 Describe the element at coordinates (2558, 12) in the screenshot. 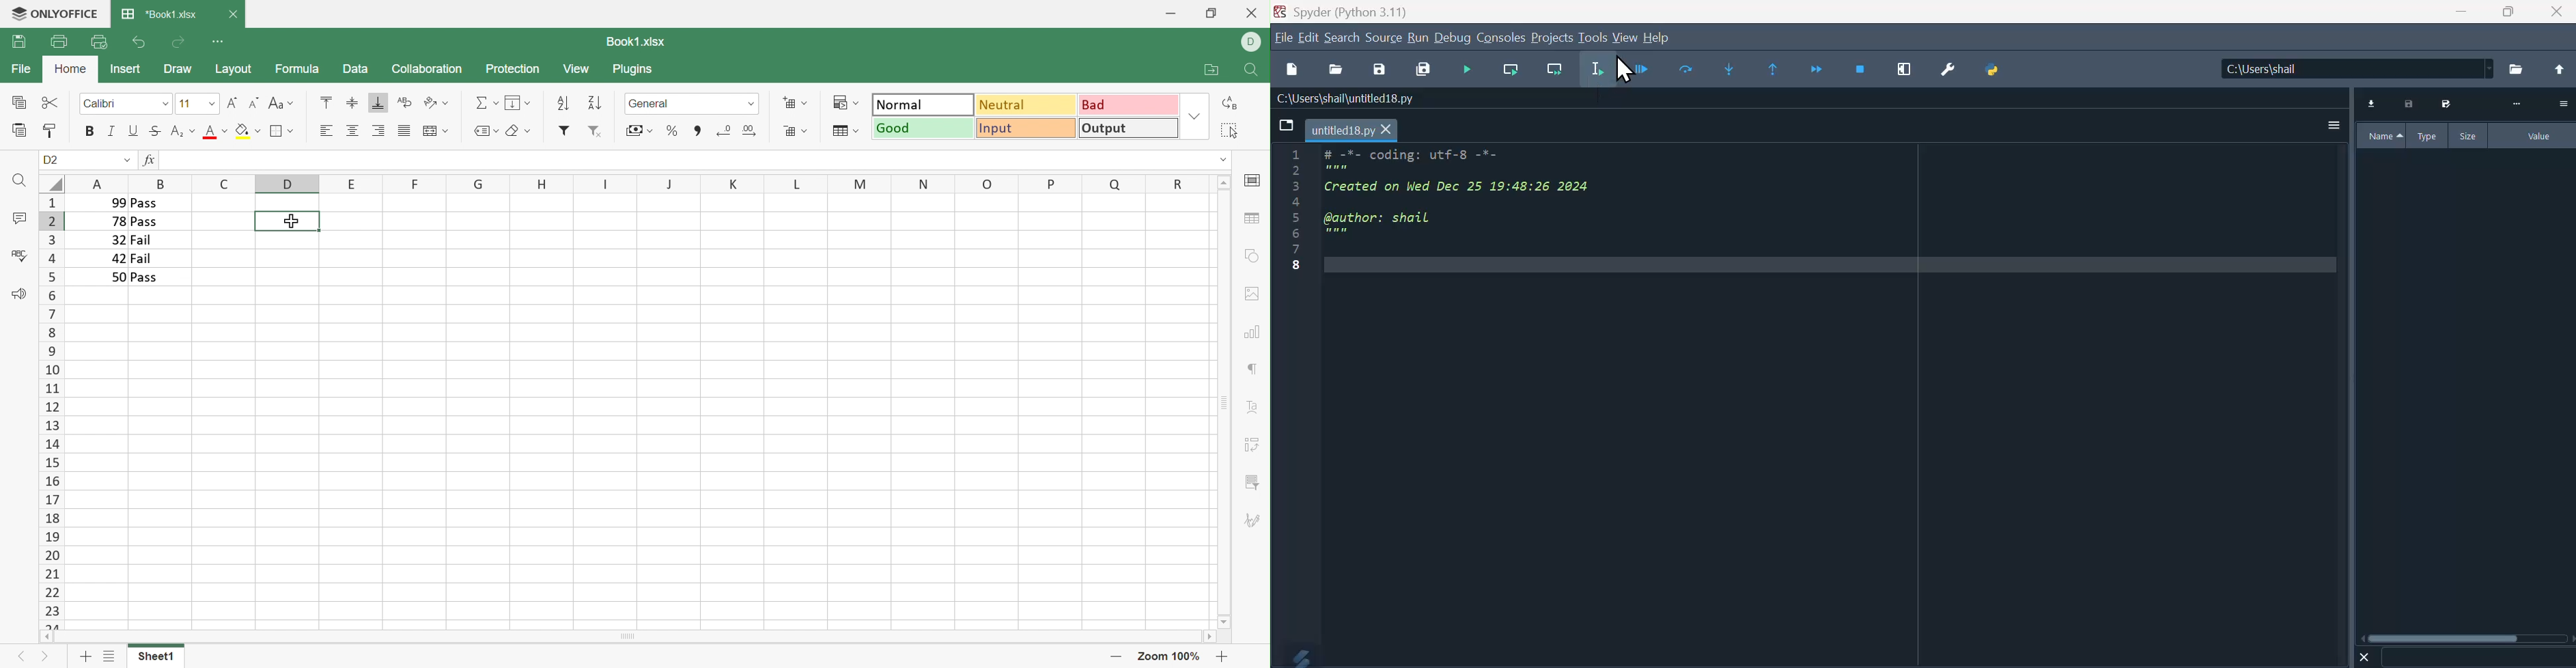

I see `Close` at that location.